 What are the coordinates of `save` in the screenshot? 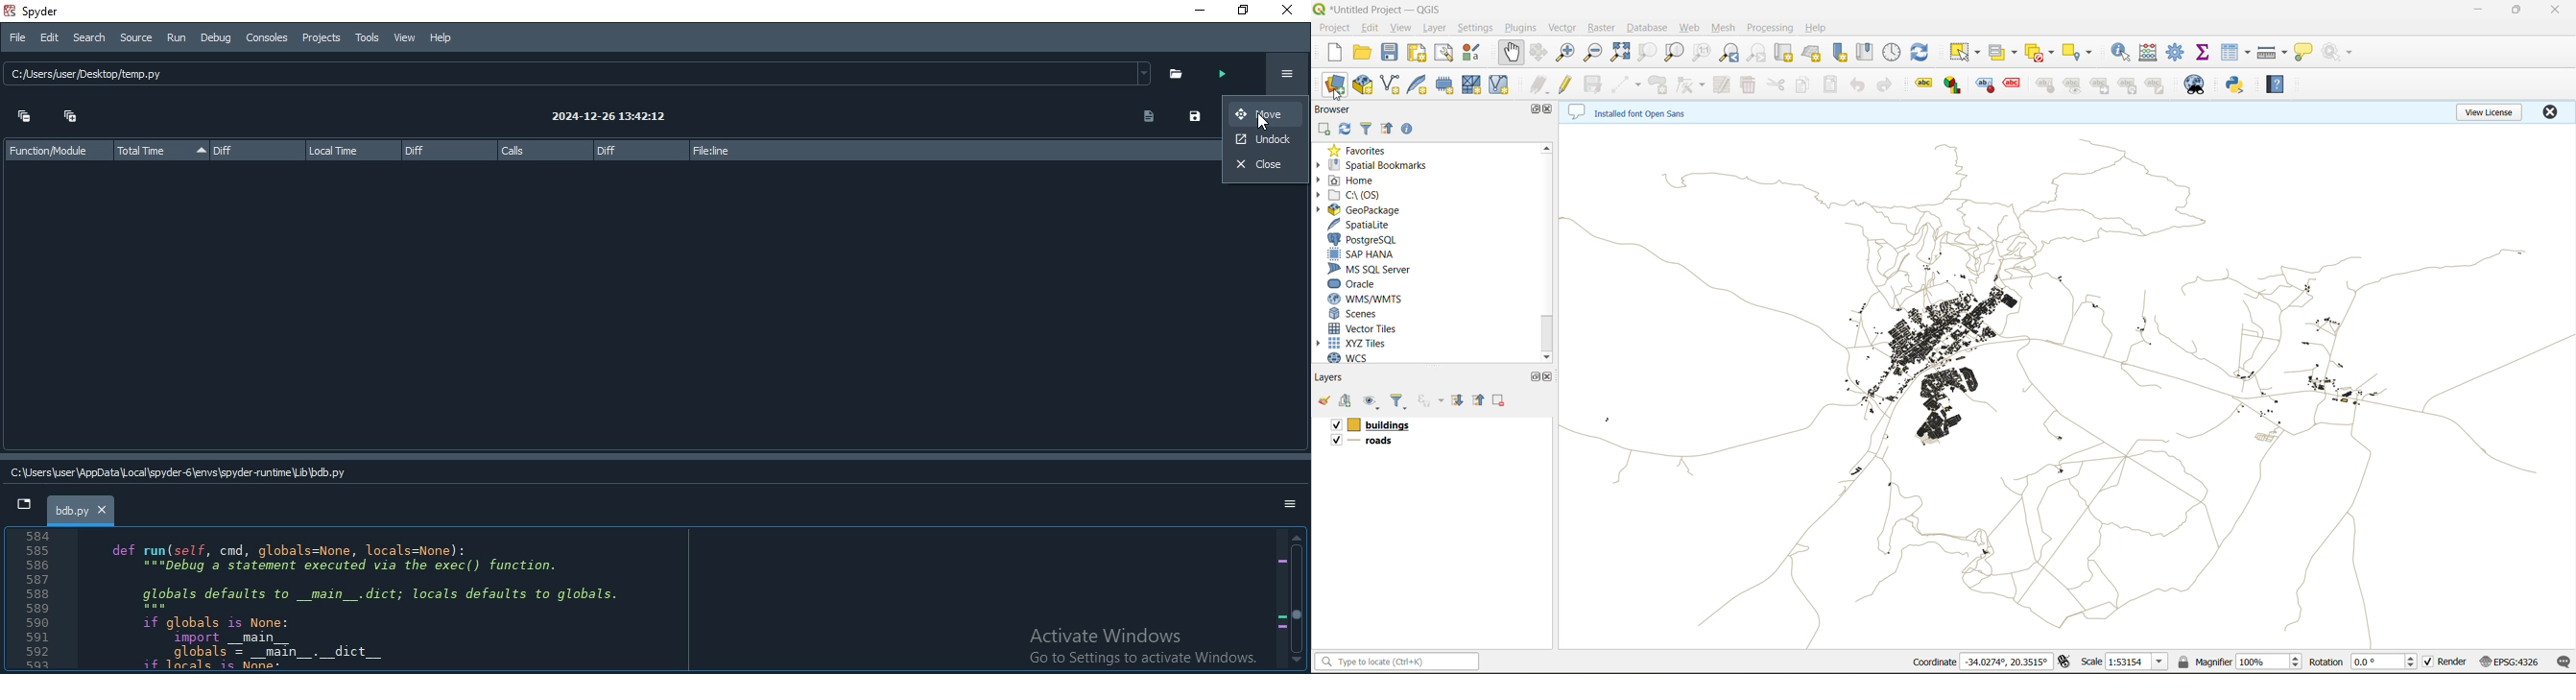 It's located at (1193, 116).